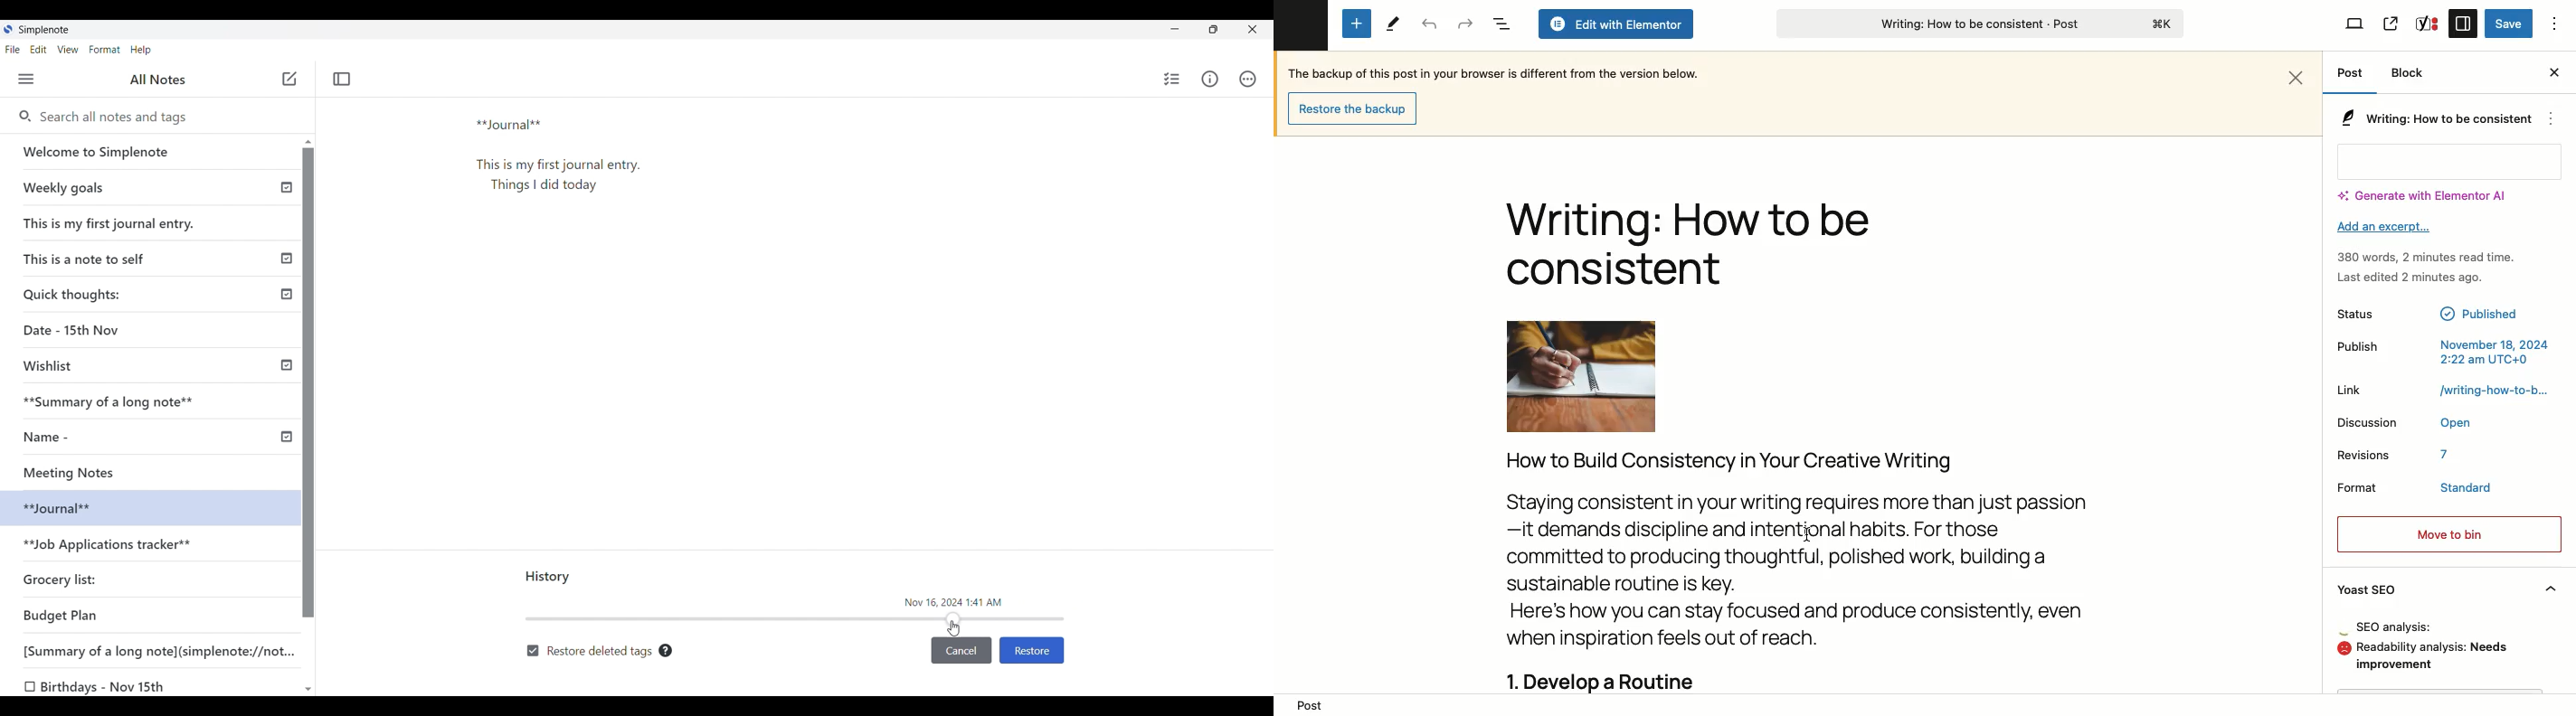 The image size is (2576, 728). I want to click on [Summary of a long note](simplenote://not..., so click(165, 650).